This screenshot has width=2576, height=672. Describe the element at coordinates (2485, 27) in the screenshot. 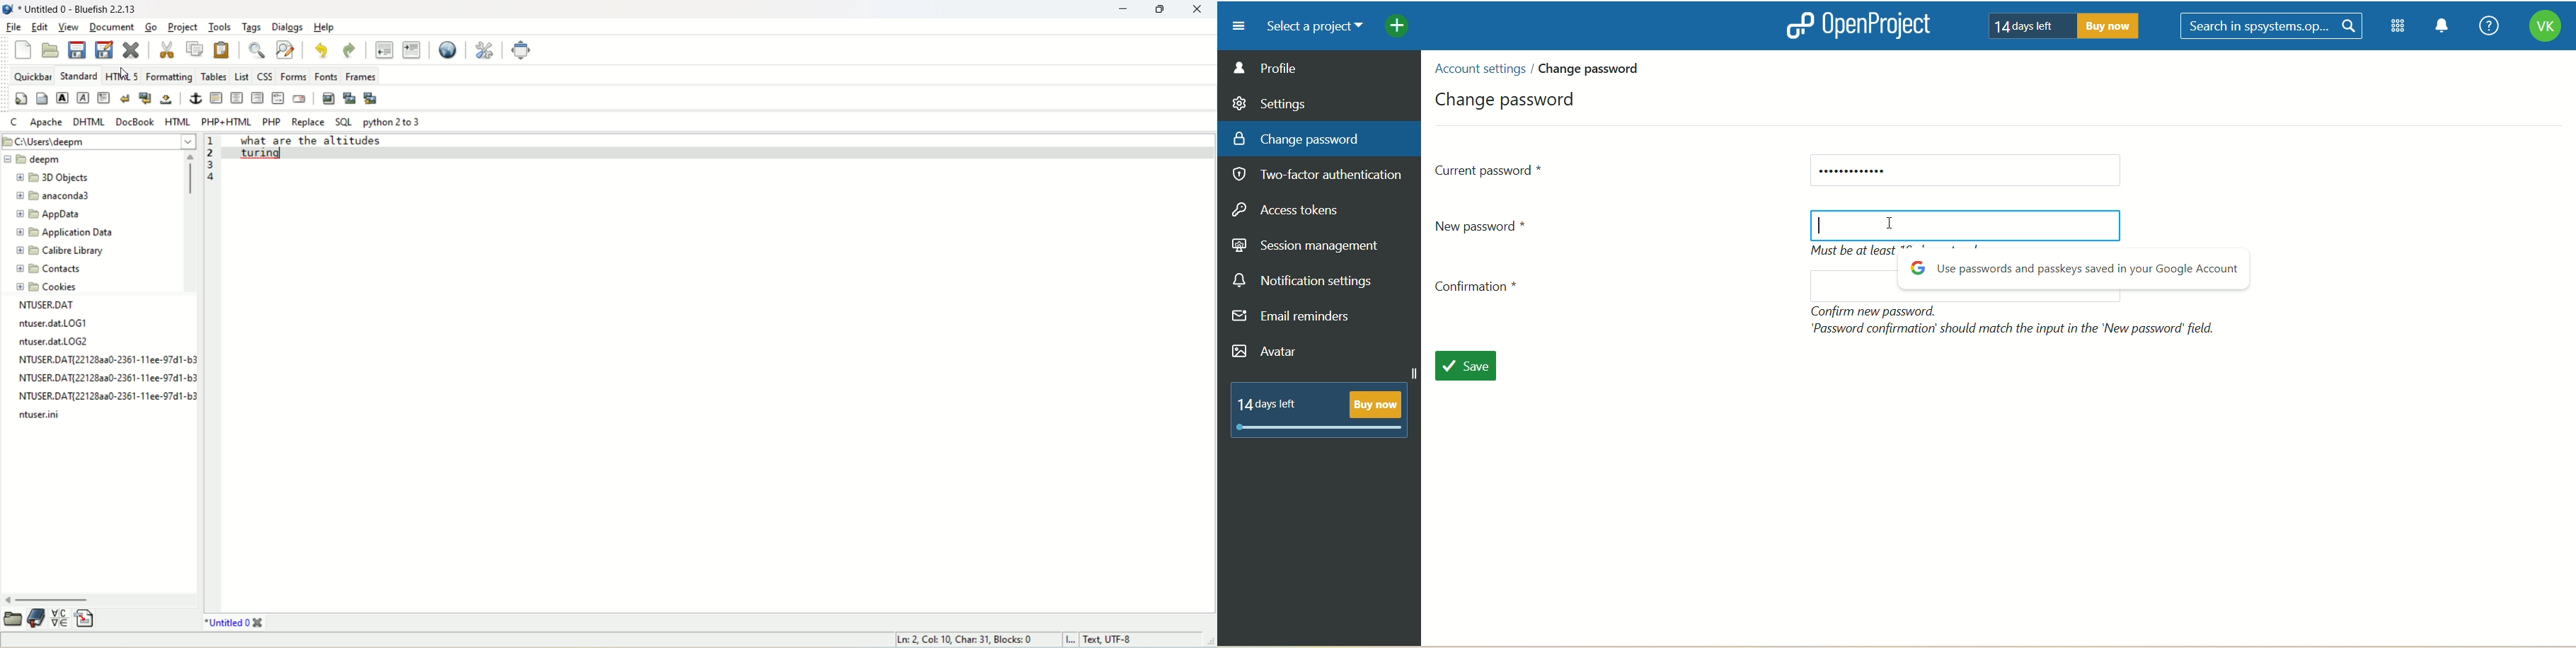

I see `help` at that location.